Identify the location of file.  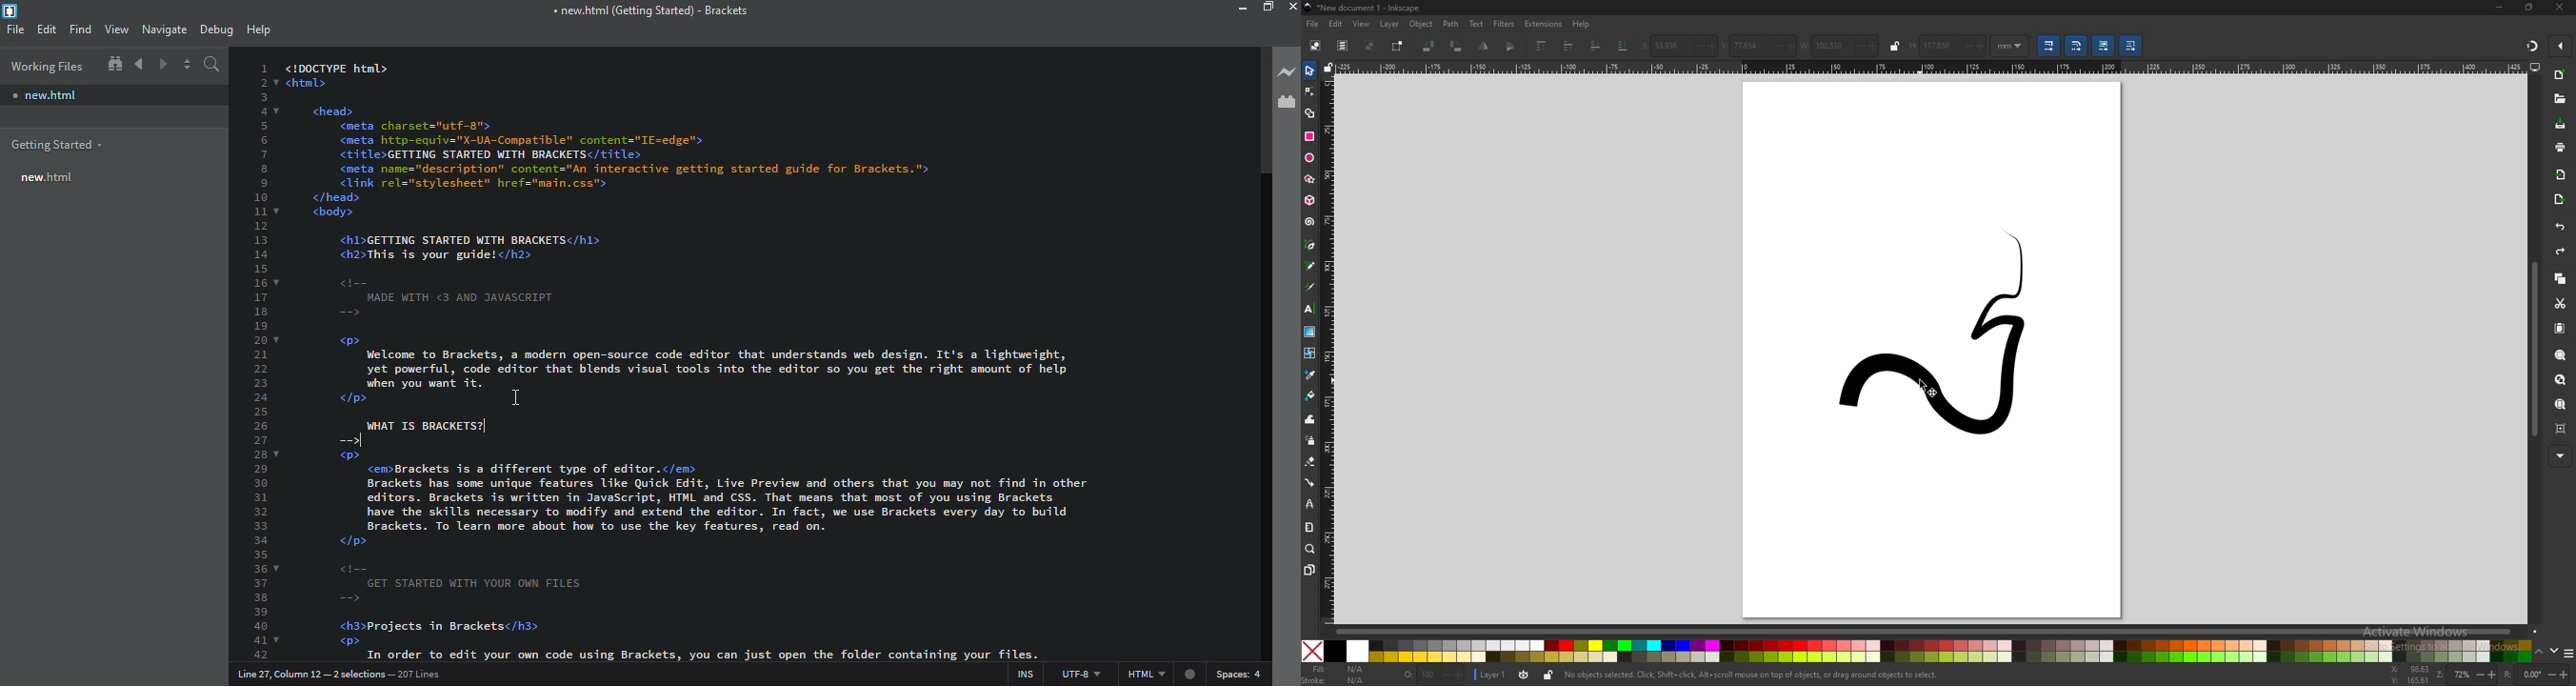
(1311, 24).